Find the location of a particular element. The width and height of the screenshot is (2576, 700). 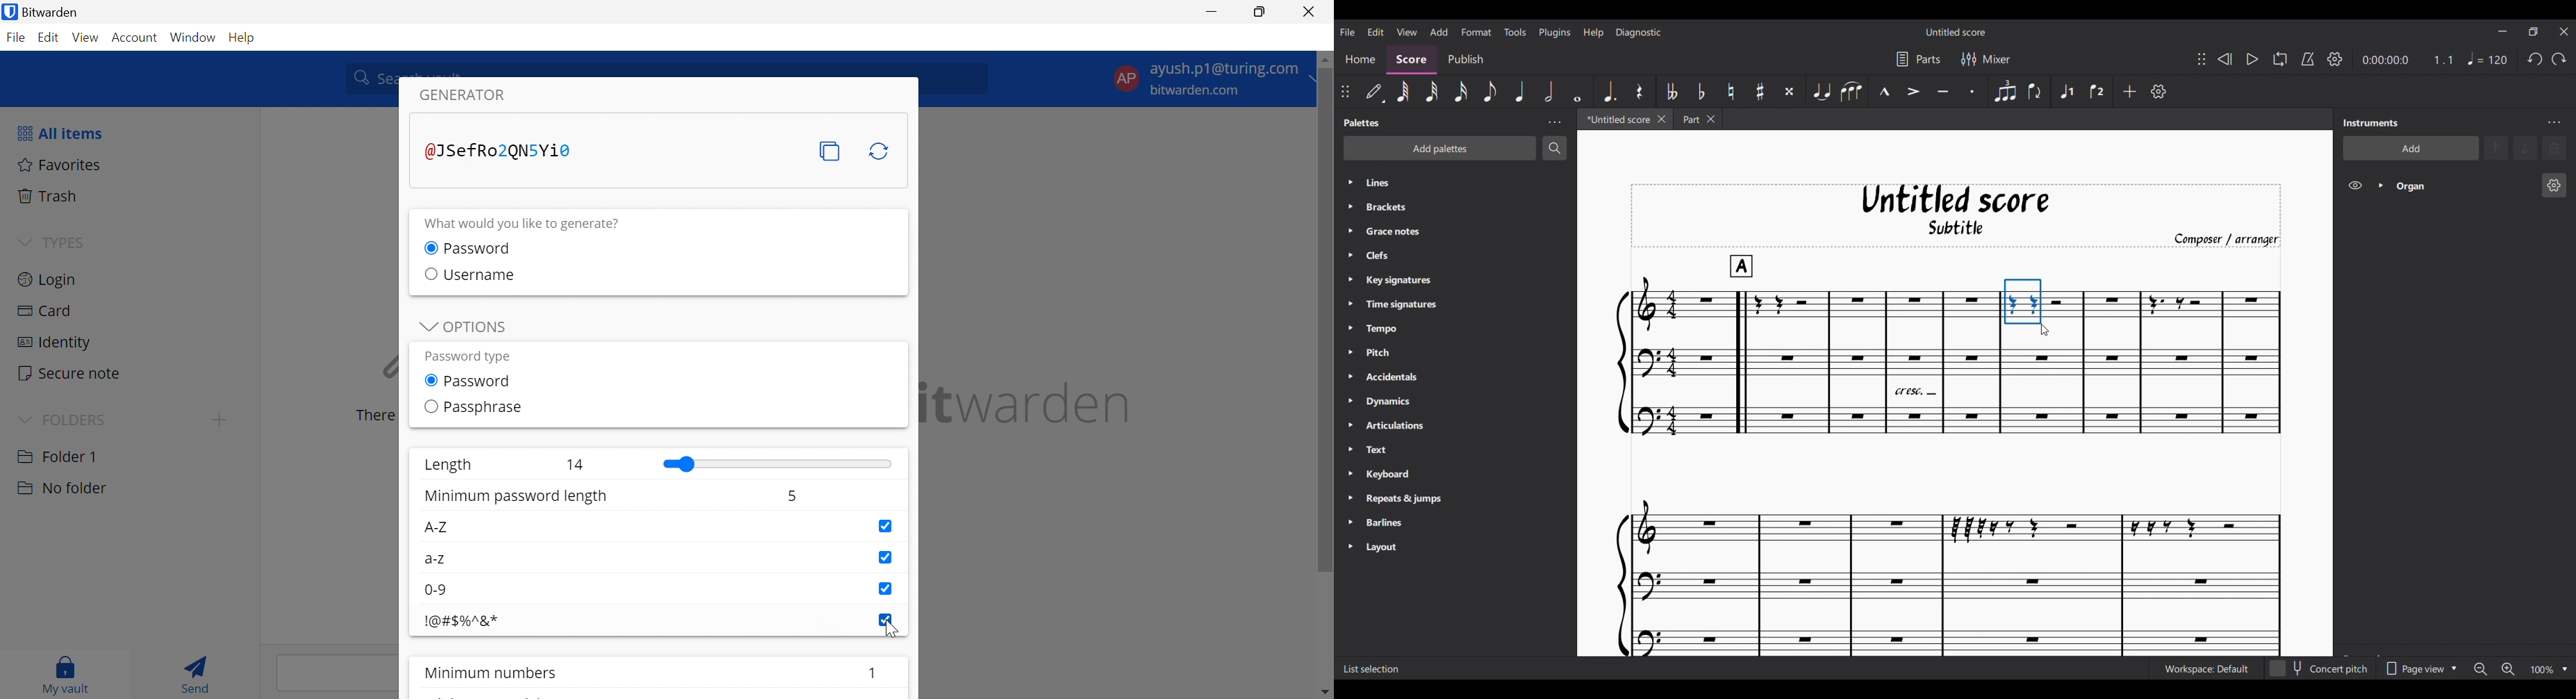

Plugins menu is located at coordinates (1555, 31).